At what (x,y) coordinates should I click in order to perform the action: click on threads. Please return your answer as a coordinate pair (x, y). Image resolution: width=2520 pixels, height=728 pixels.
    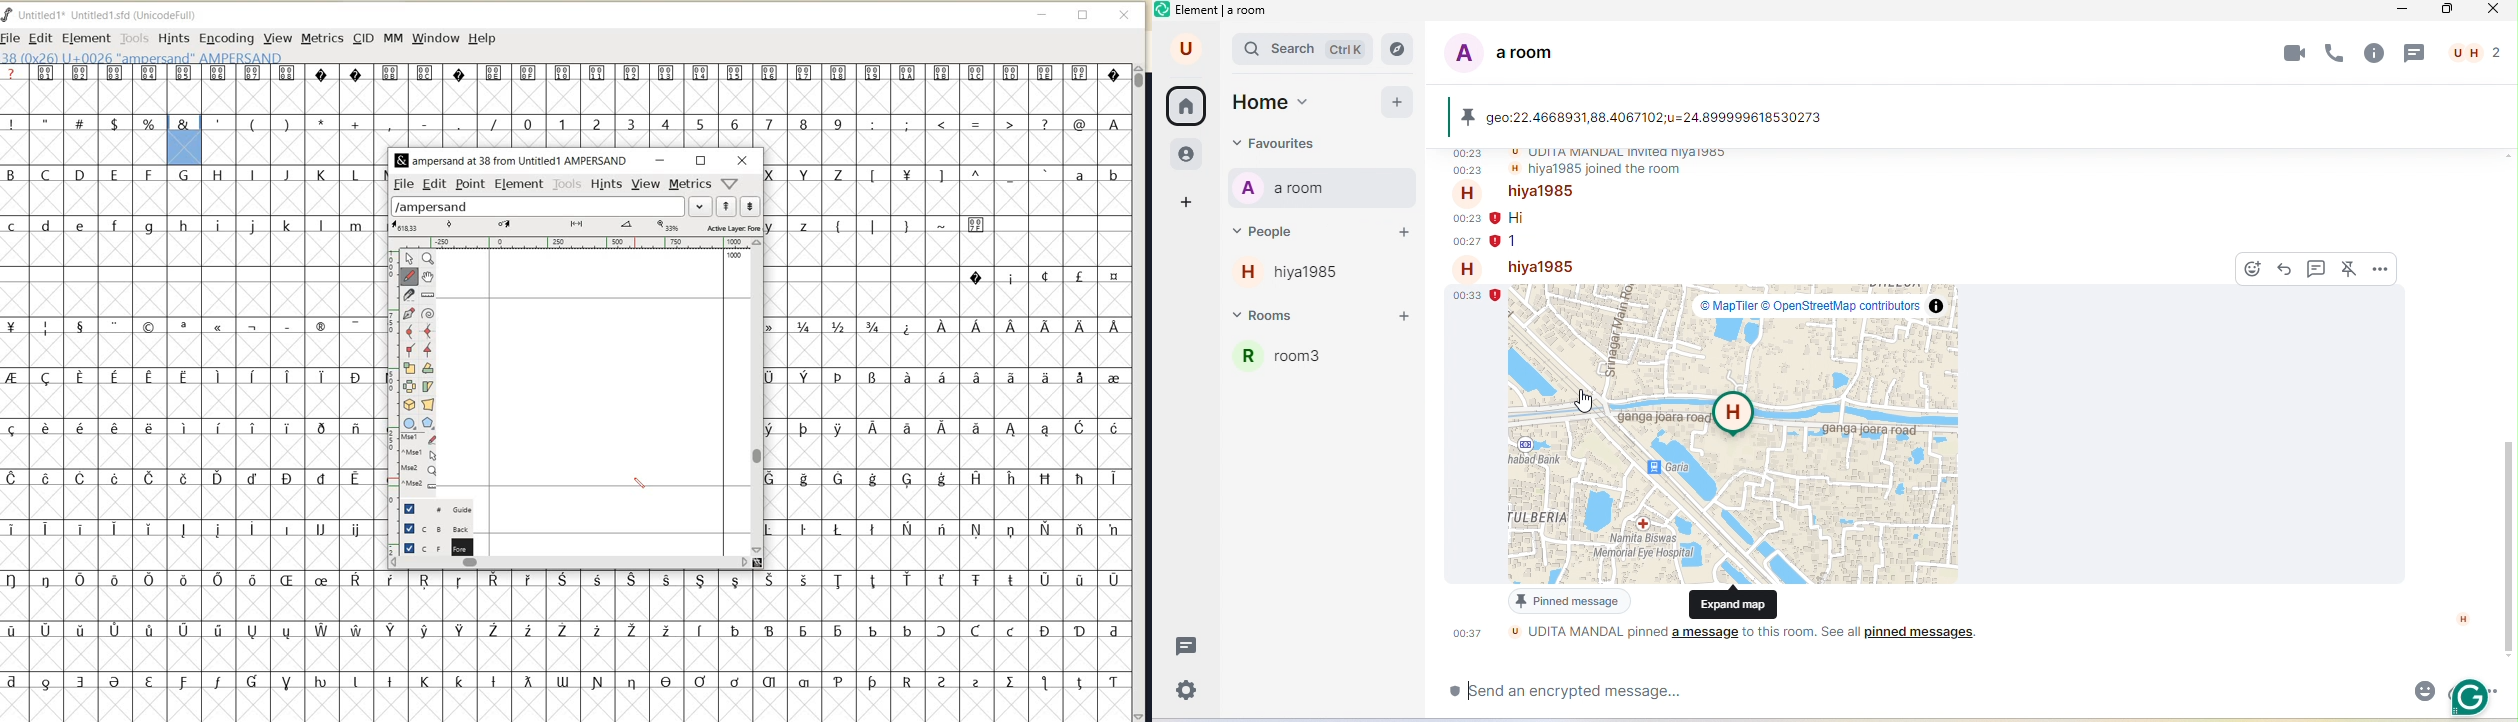
    Looking at the image, I should click on (1189, 647).